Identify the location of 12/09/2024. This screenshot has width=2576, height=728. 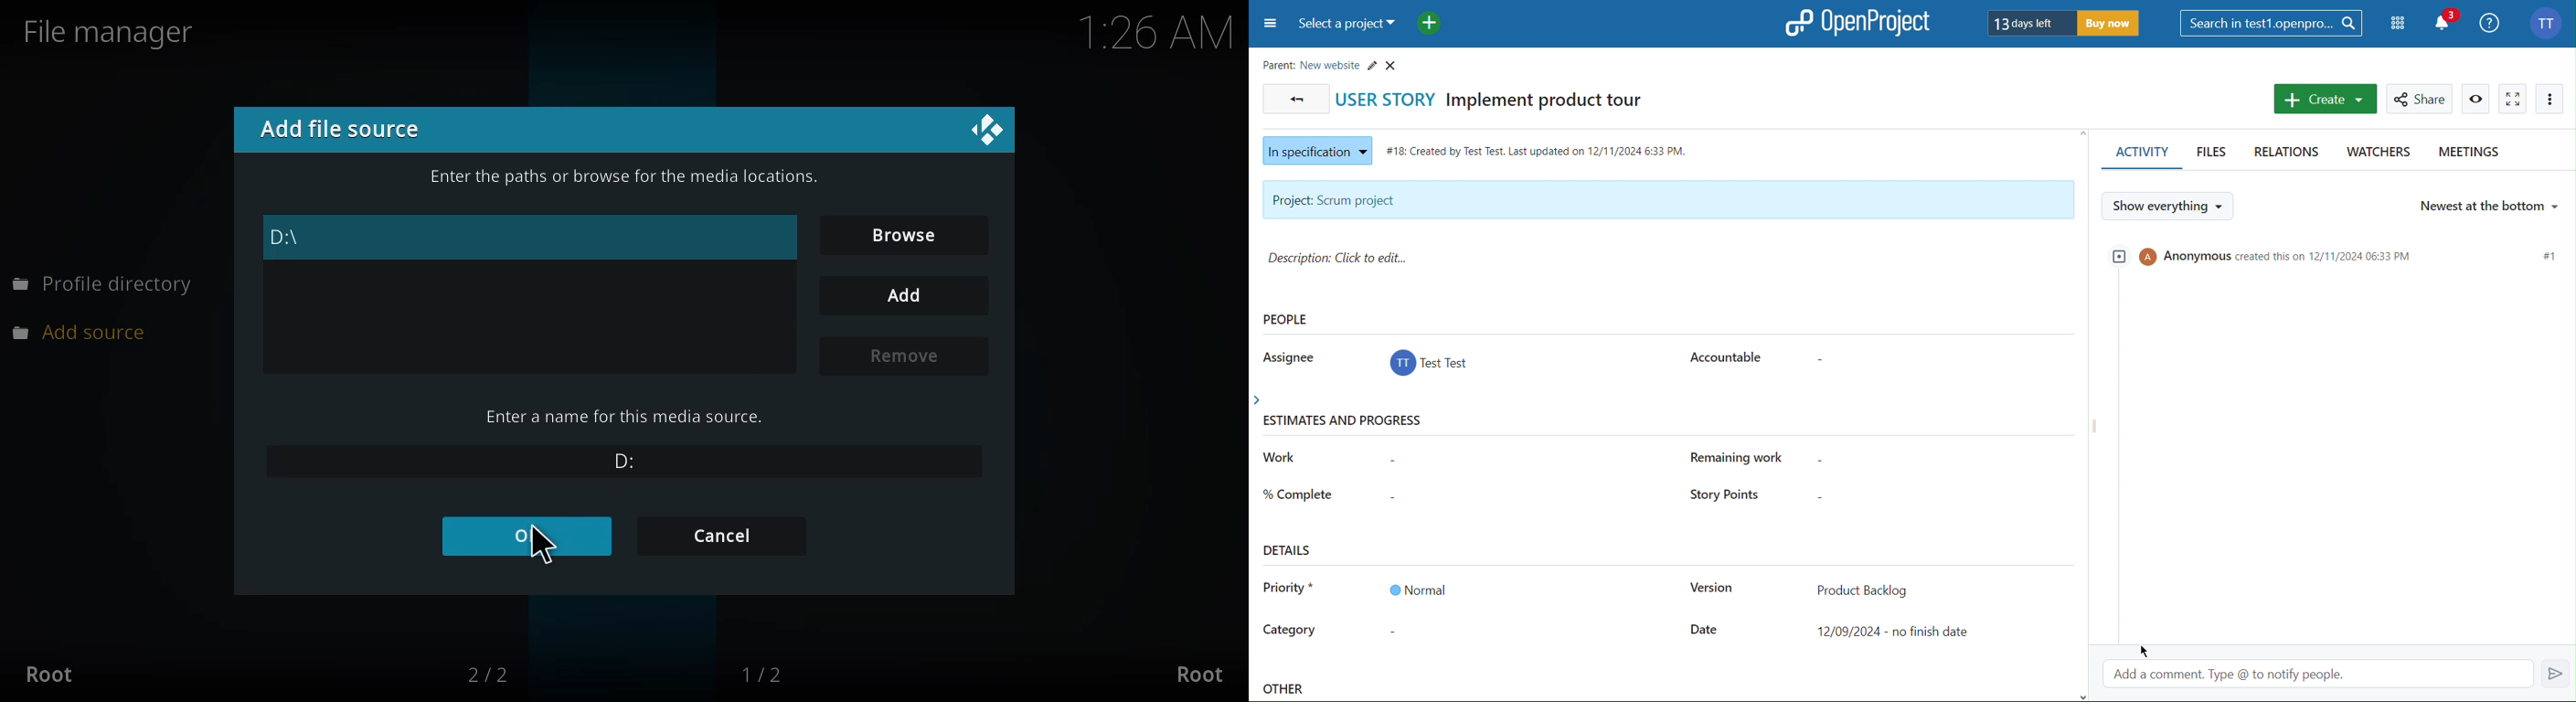
(1897, 632).